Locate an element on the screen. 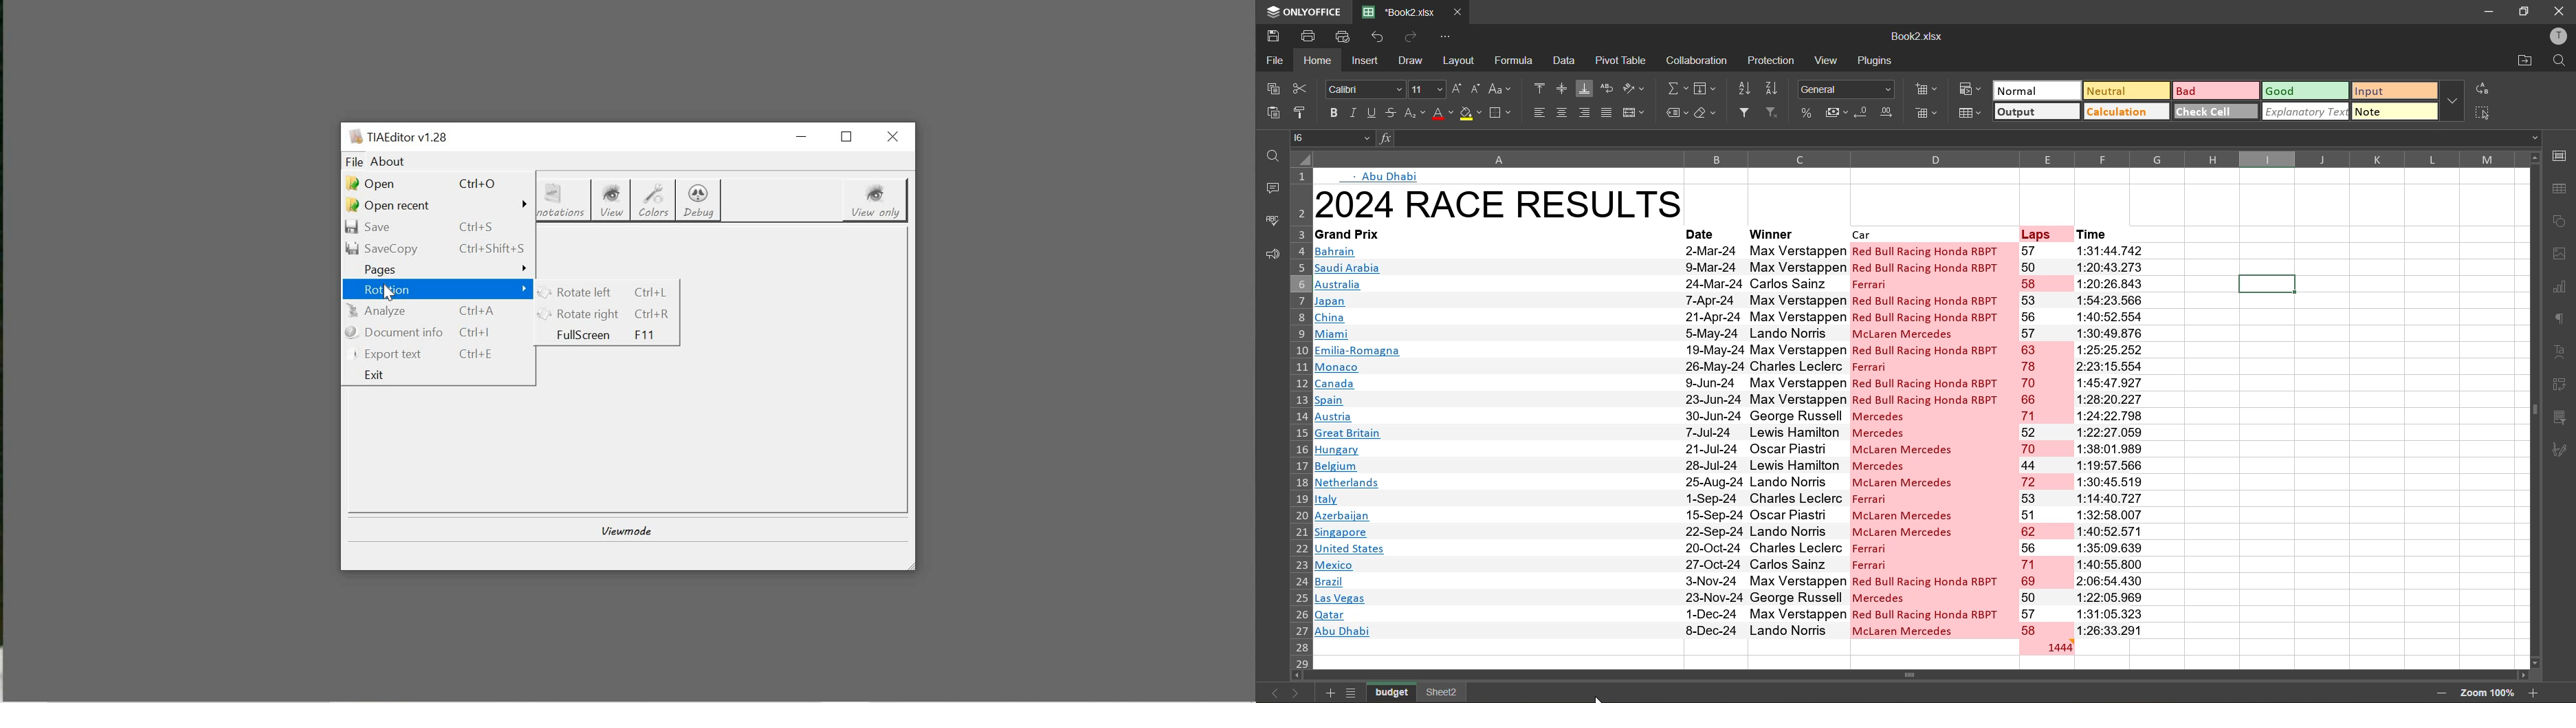  font color is located at coordinates (1441, 113).